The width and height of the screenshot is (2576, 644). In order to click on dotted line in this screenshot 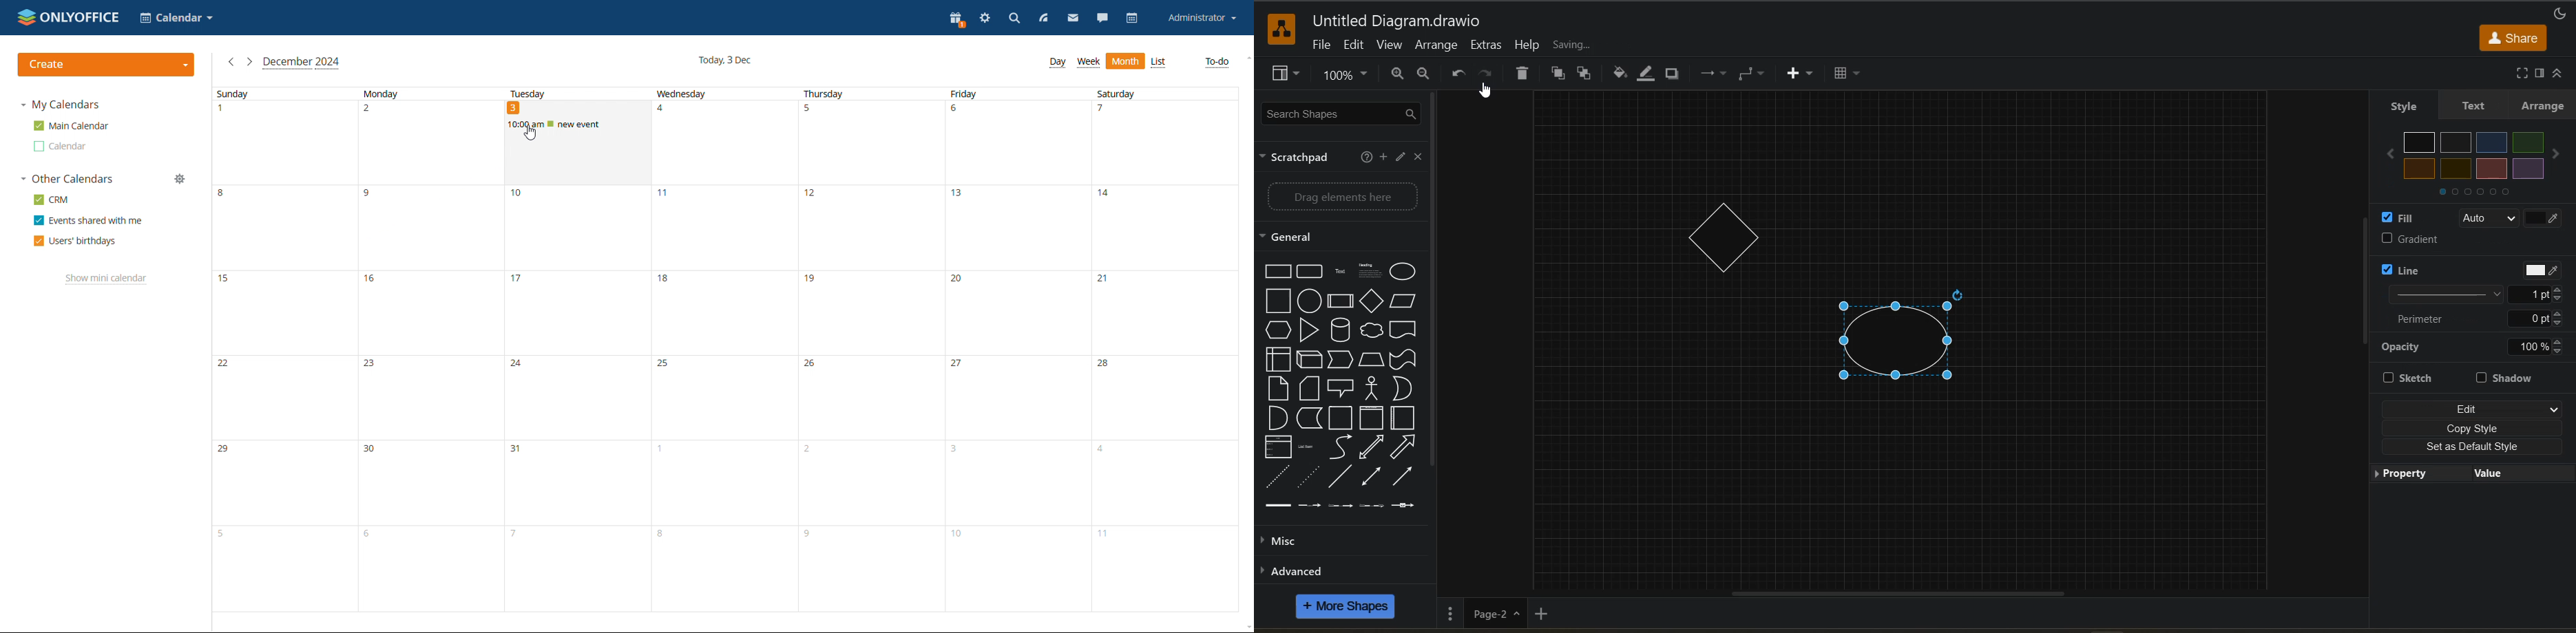, I will do `click(1308, 477)`.